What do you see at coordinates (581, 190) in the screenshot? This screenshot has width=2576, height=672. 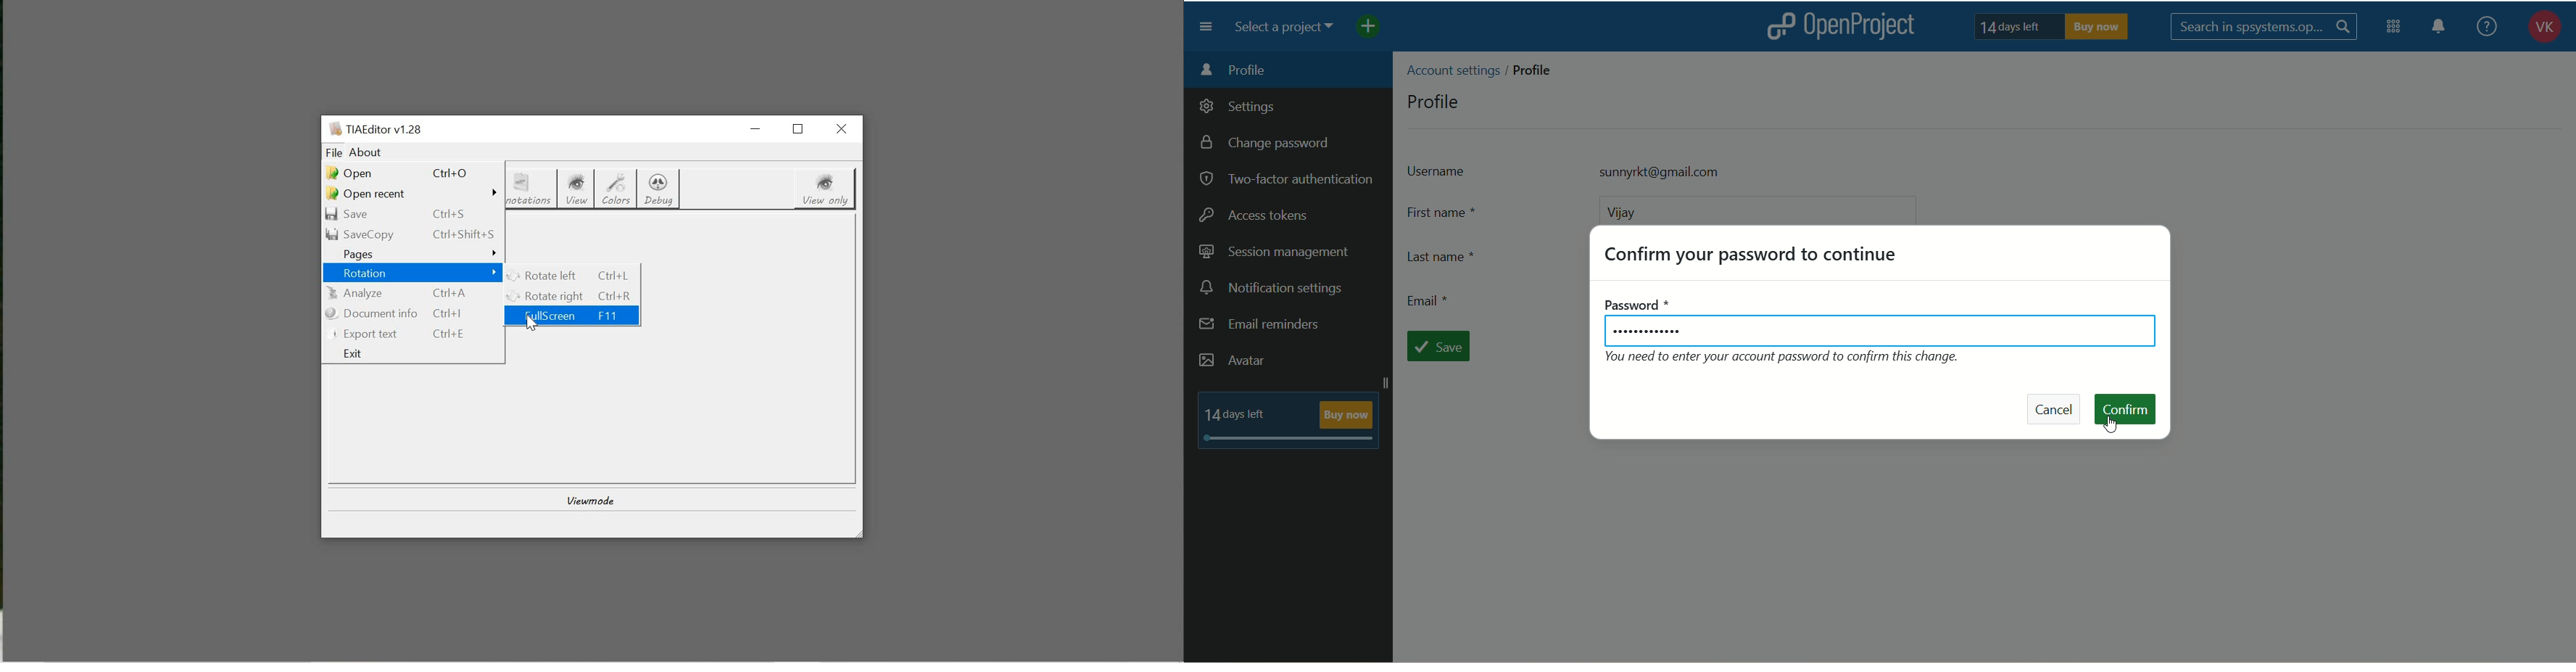 I see `view` at bounding box center [581, 190].